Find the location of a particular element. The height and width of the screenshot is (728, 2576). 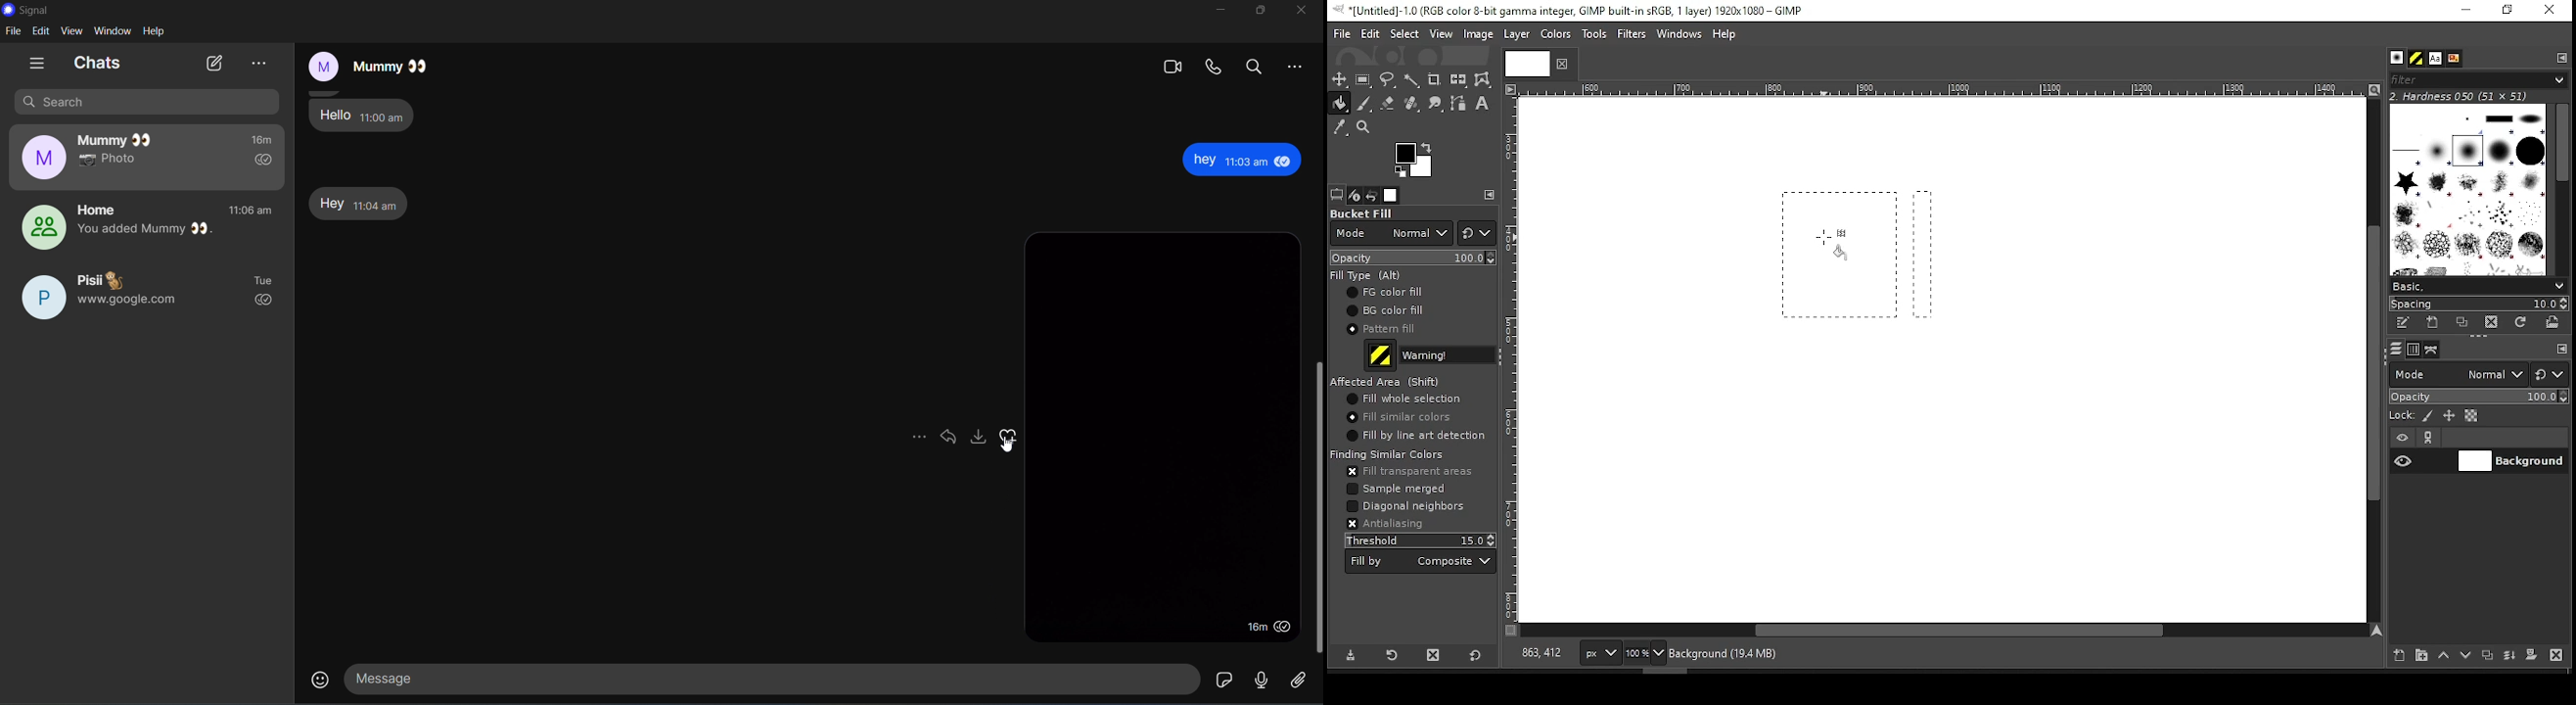

help is located at coordinates (156, 32).